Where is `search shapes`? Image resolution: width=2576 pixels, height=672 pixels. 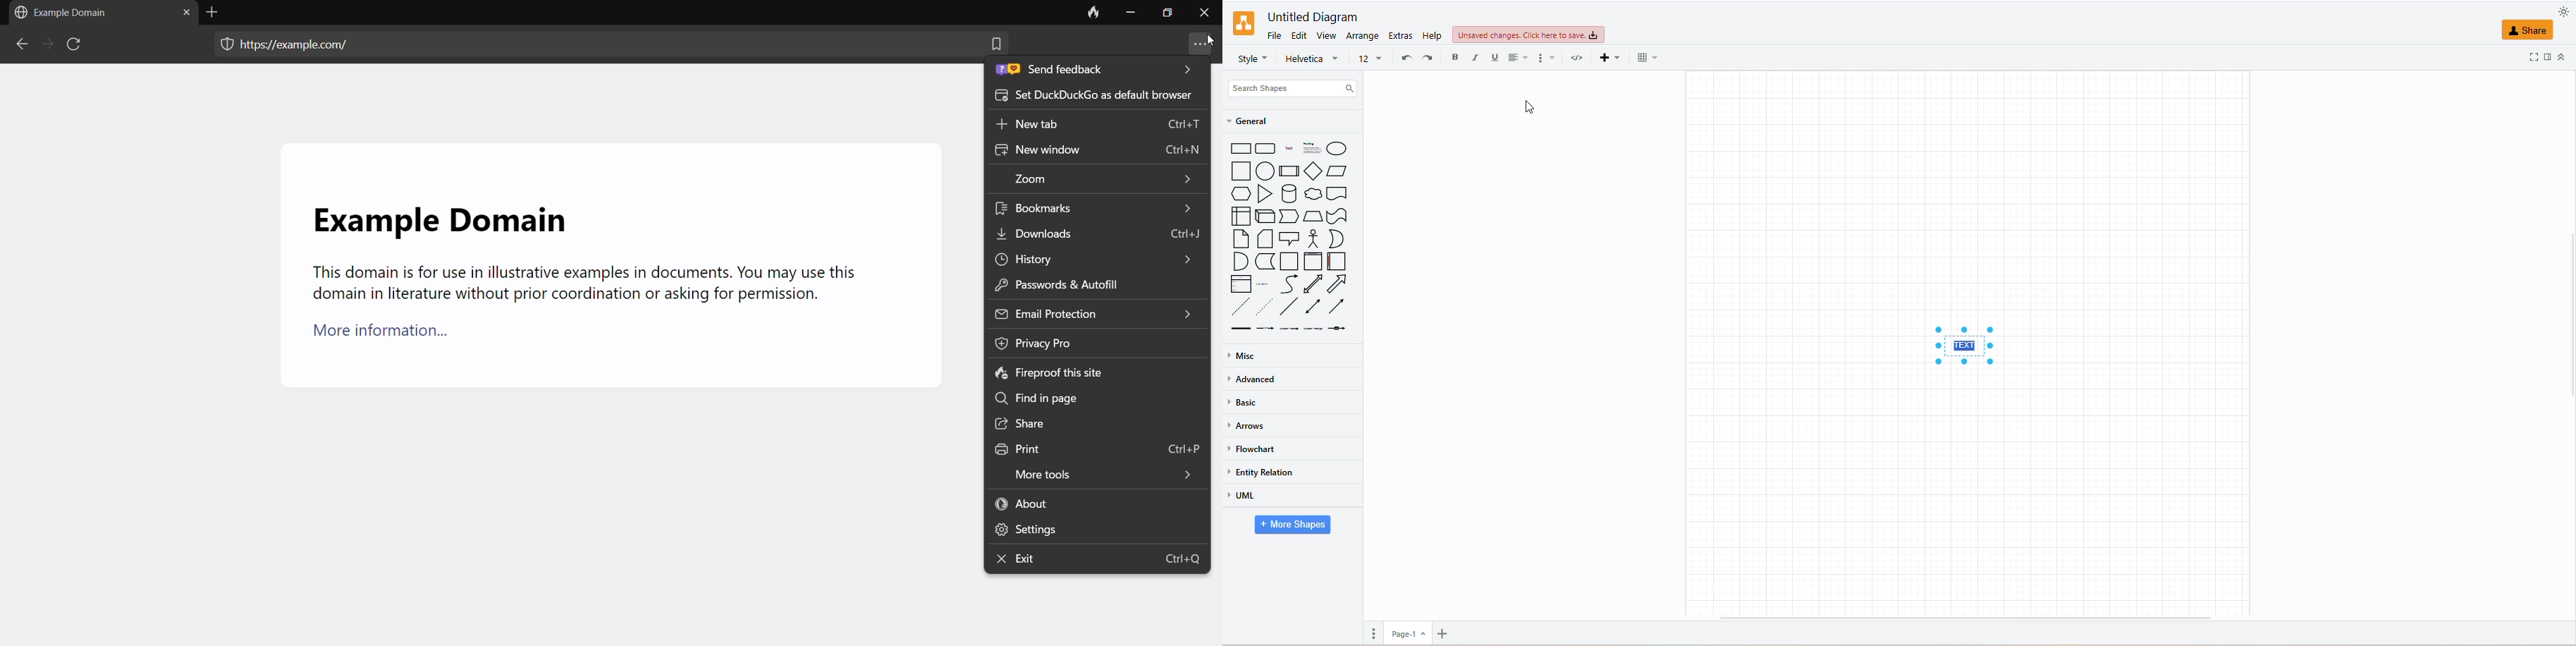
search shapes is located at coordinates (1294, 87).